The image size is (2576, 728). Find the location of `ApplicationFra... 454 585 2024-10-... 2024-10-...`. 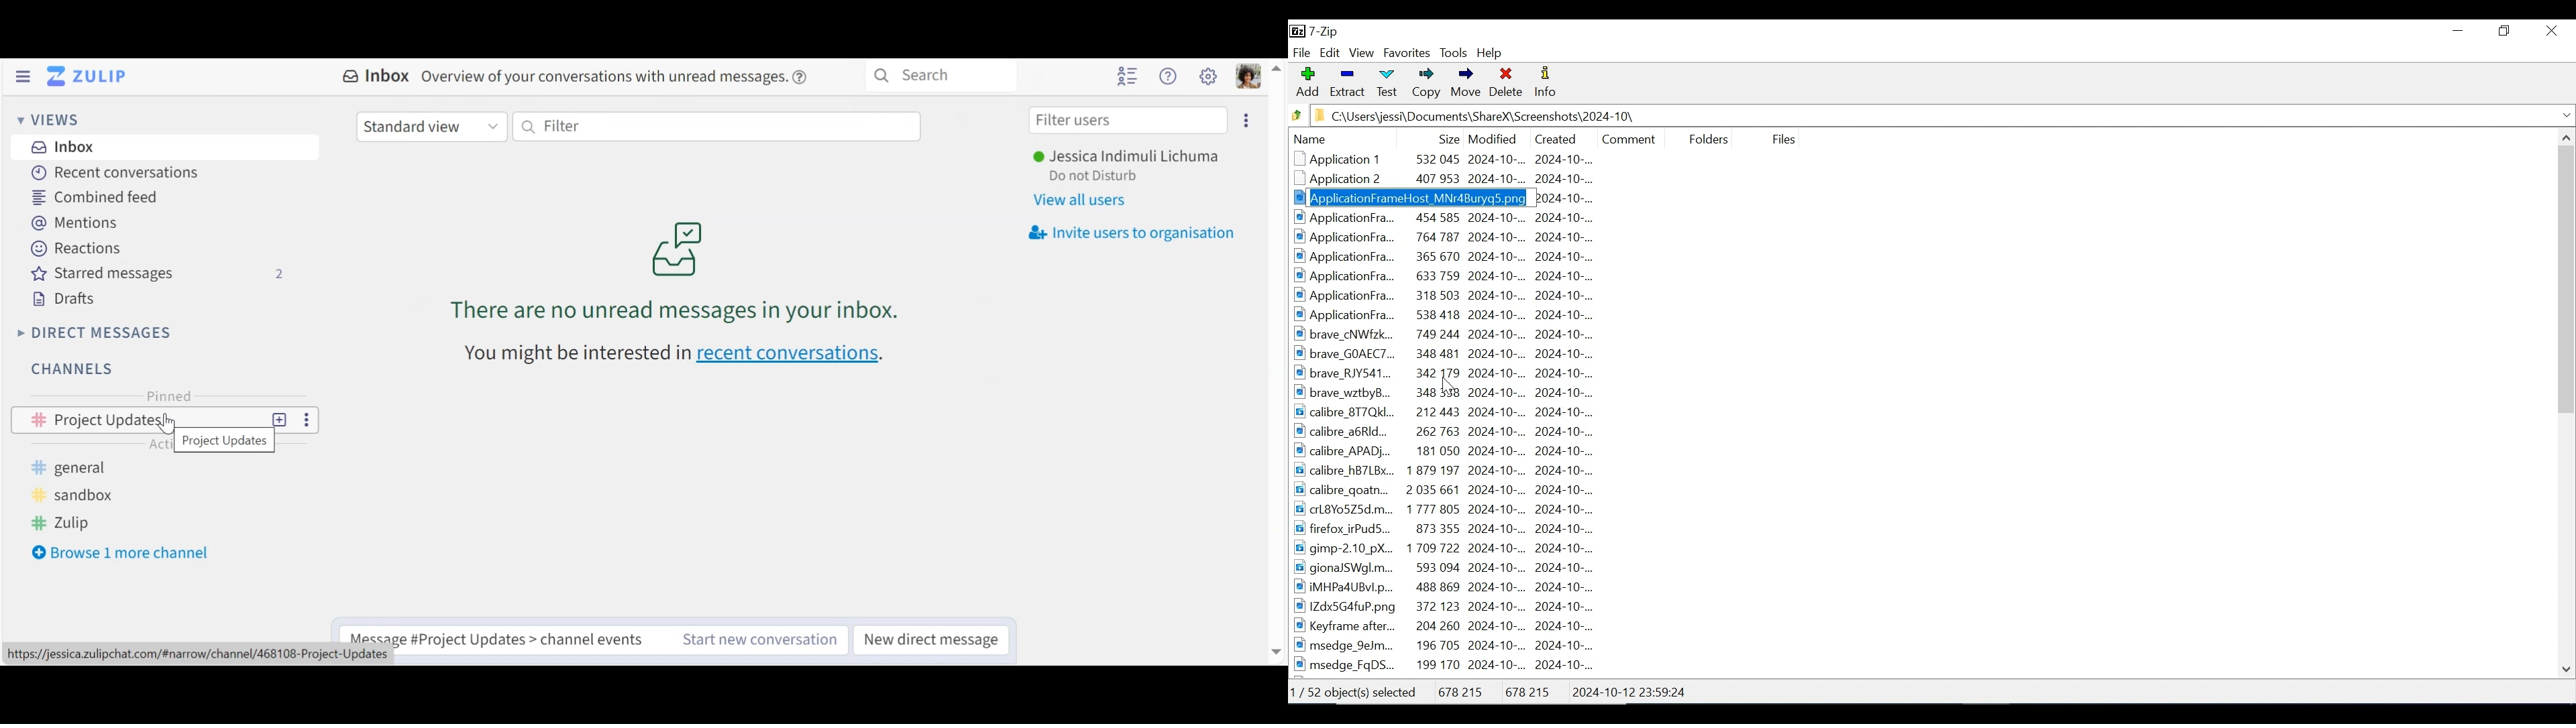

ApplicationFra... 454 585 2024-10-... 2024-10-... is located at coordinates (1455, 219).